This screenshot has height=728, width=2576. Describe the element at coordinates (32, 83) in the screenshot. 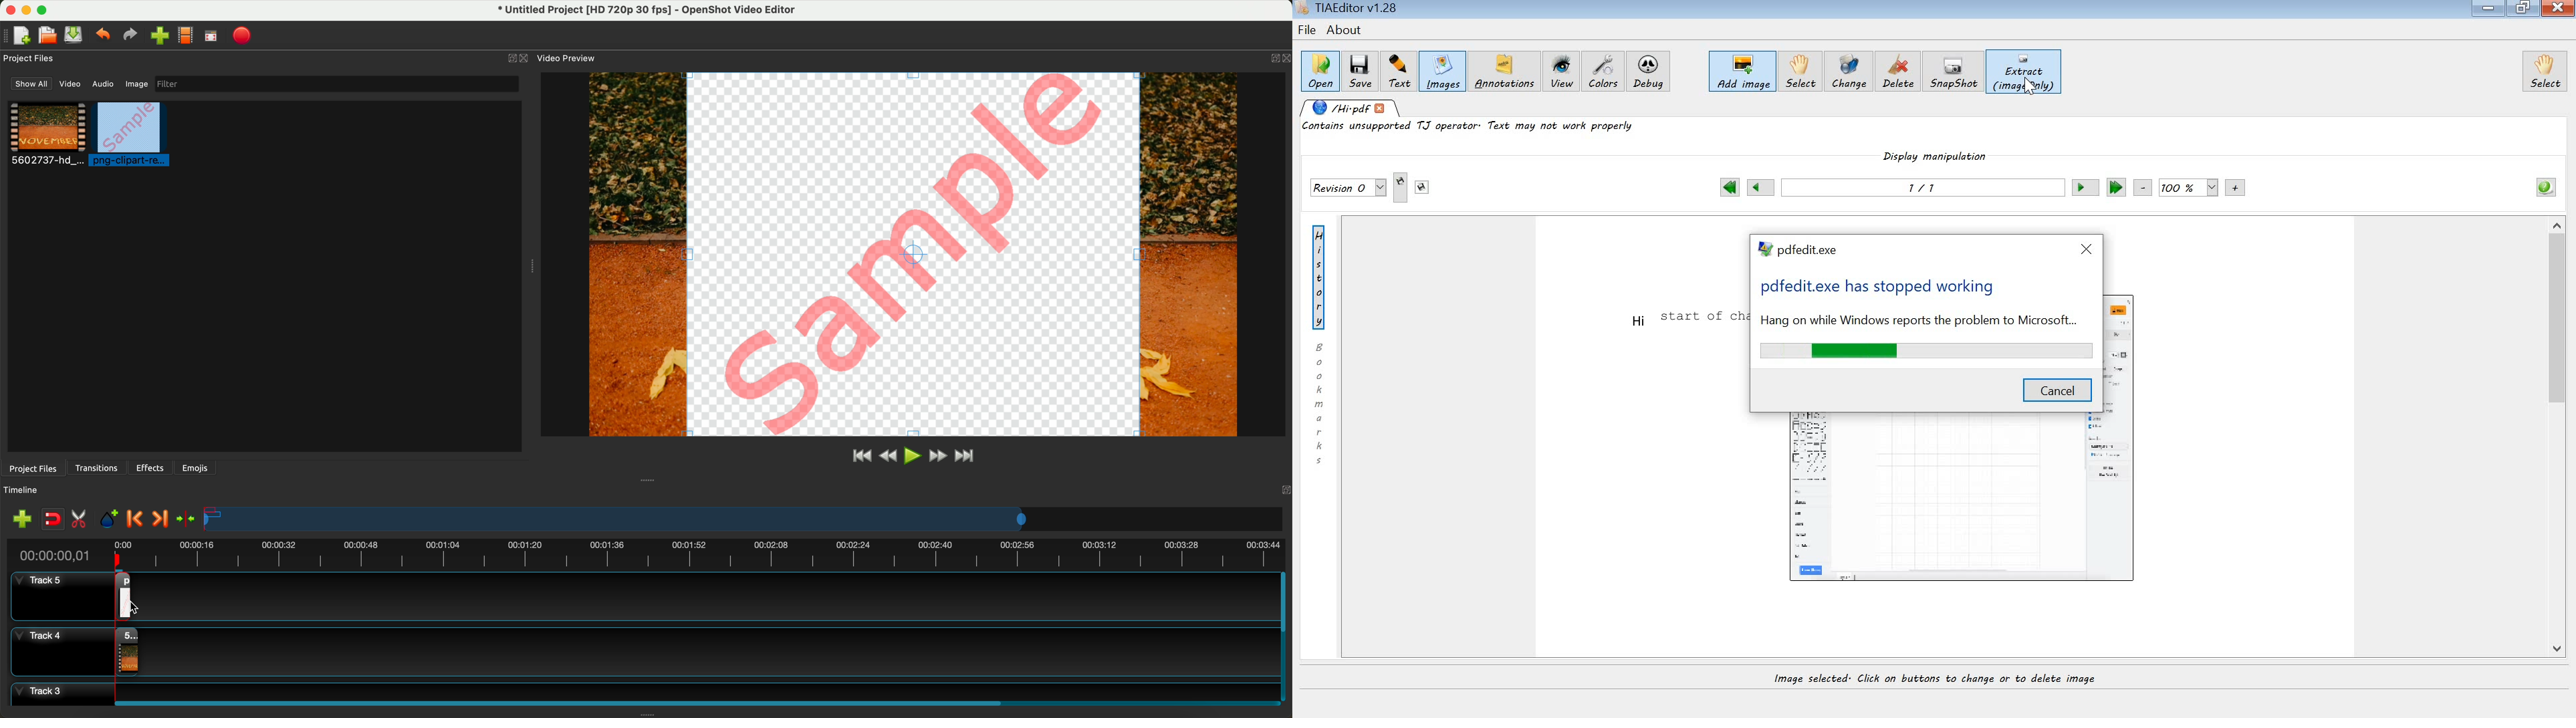

I see `show all` at that location.